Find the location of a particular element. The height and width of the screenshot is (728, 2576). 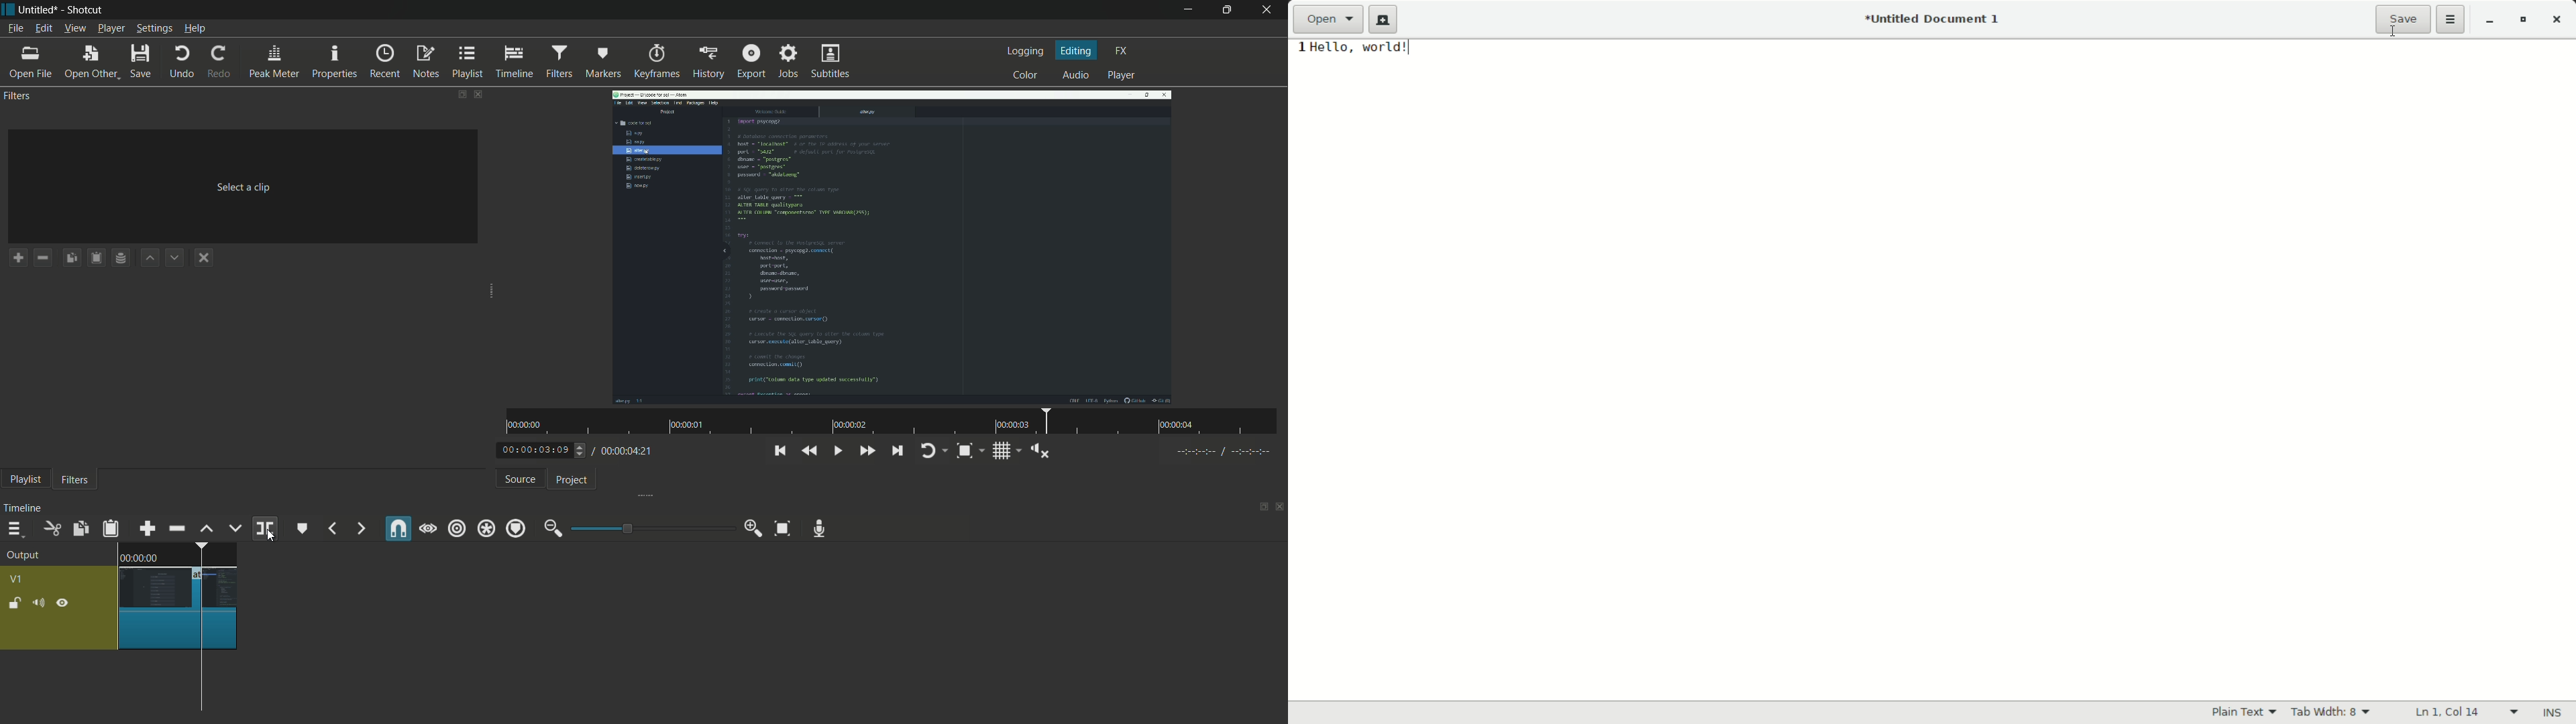

skip to the previous point is located at coordinates (784, 451).